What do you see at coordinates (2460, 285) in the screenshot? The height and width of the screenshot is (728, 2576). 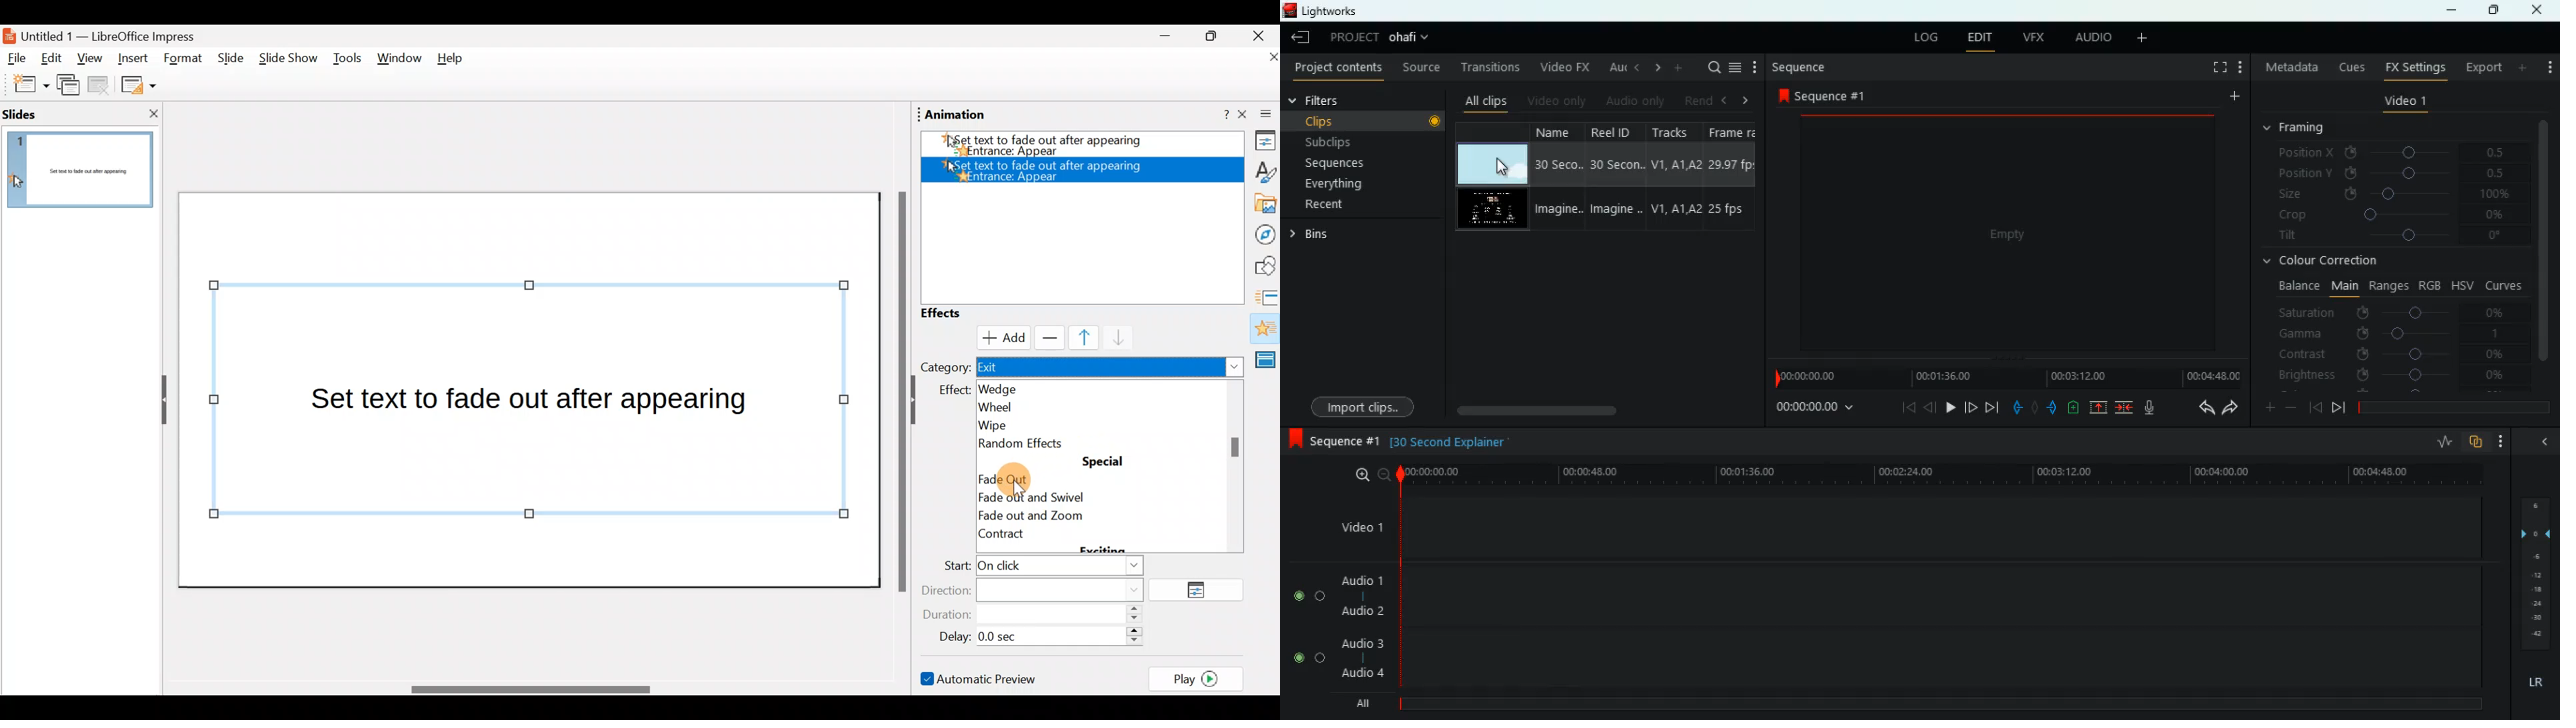 I see `hsv` at bounding box center [2460, 285].